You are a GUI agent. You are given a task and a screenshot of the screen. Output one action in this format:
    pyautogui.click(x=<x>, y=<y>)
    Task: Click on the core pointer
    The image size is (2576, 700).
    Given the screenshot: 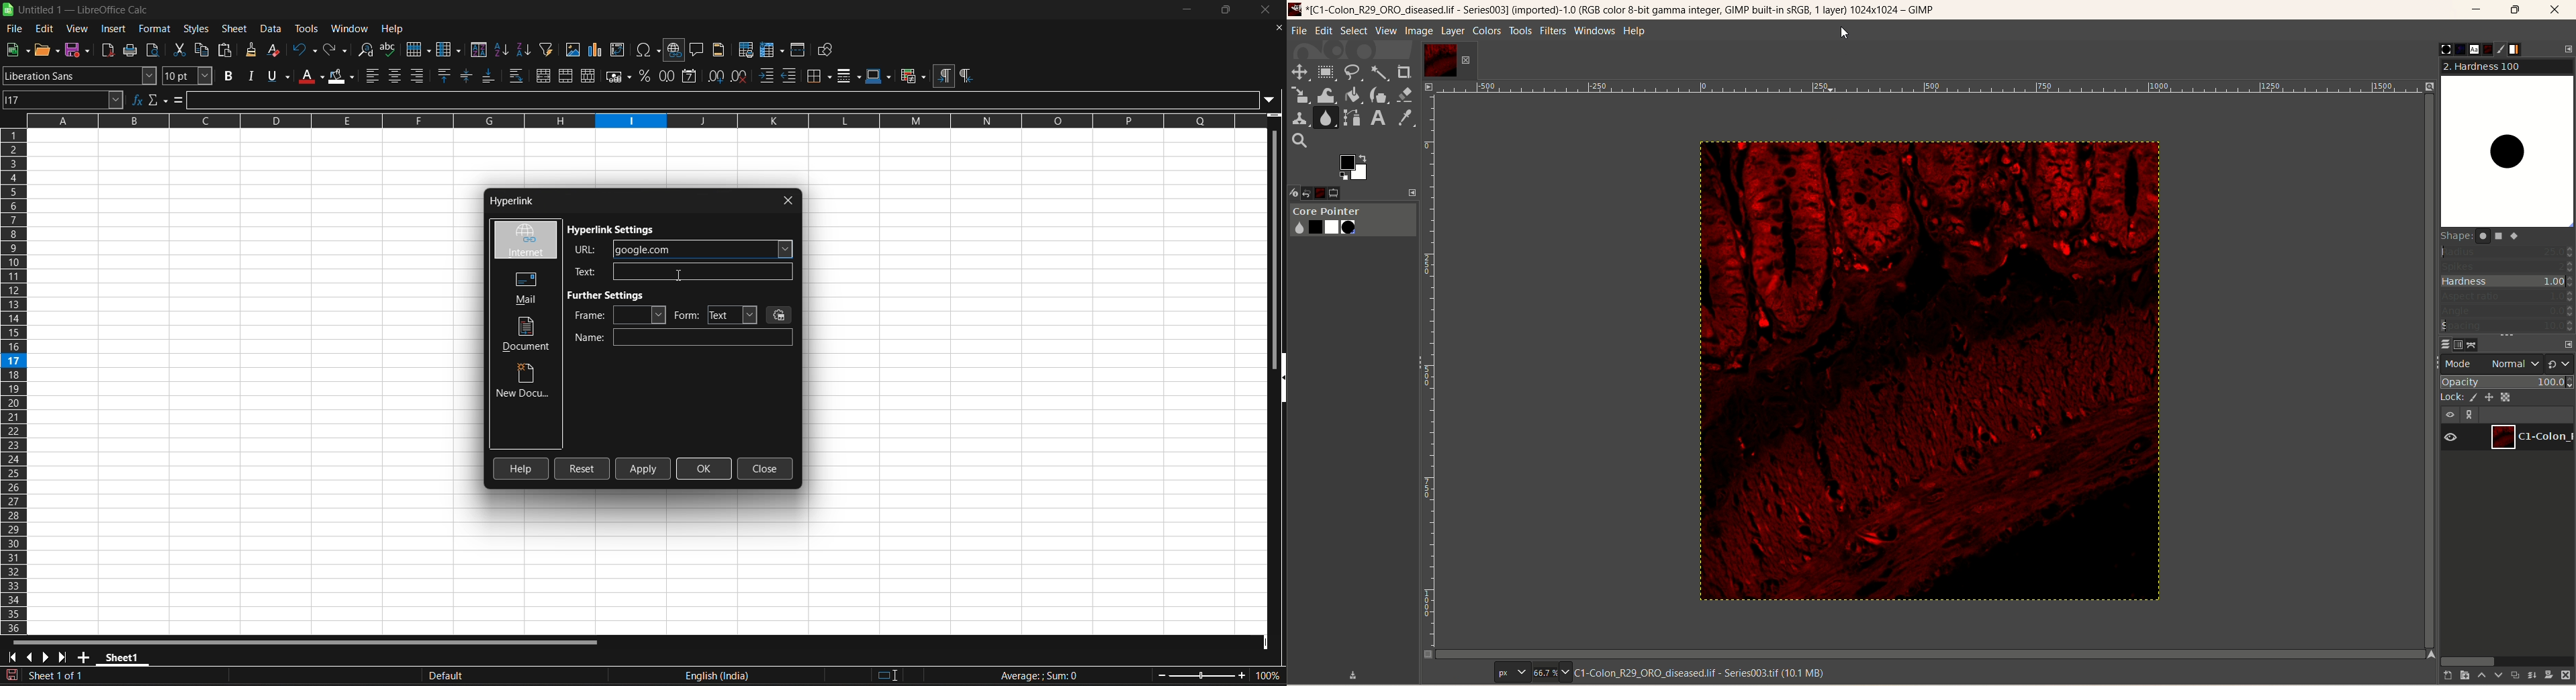 What is the action you would take?
    pyautogui.click(x=1352, y=221)
    